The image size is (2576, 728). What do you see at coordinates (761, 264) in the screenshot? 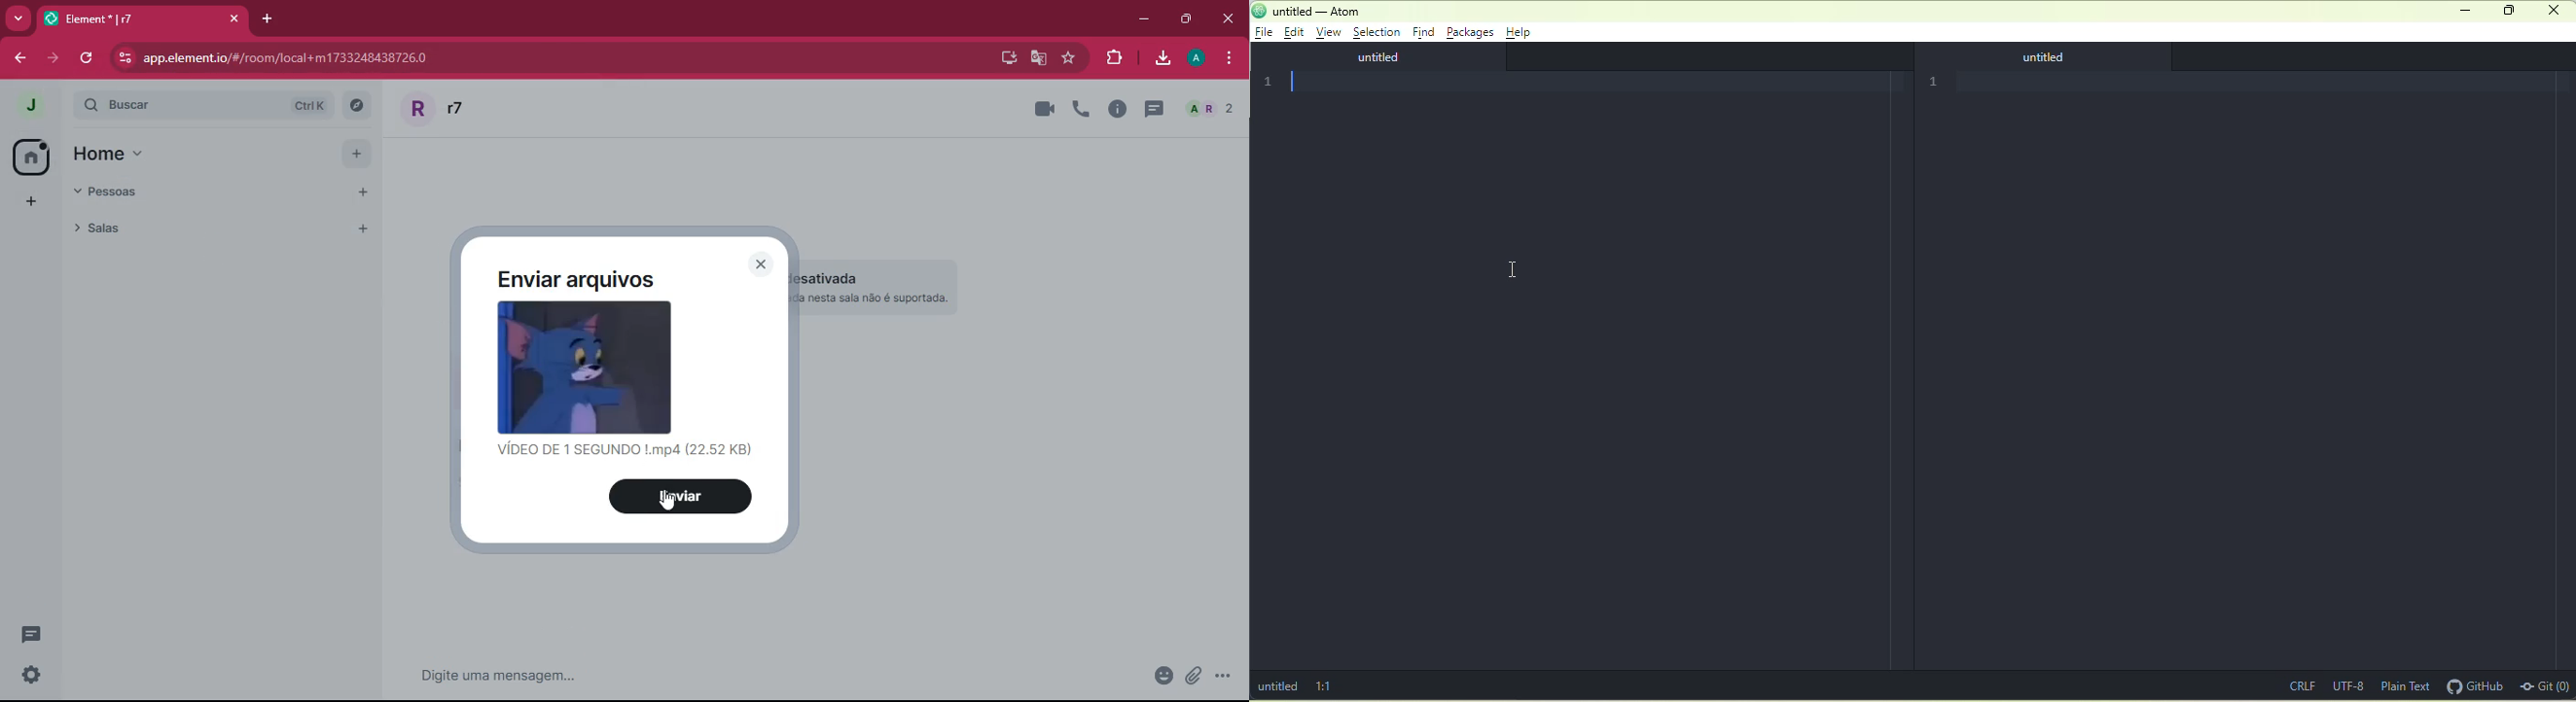
I see `close` at bounding box center [761, 264].